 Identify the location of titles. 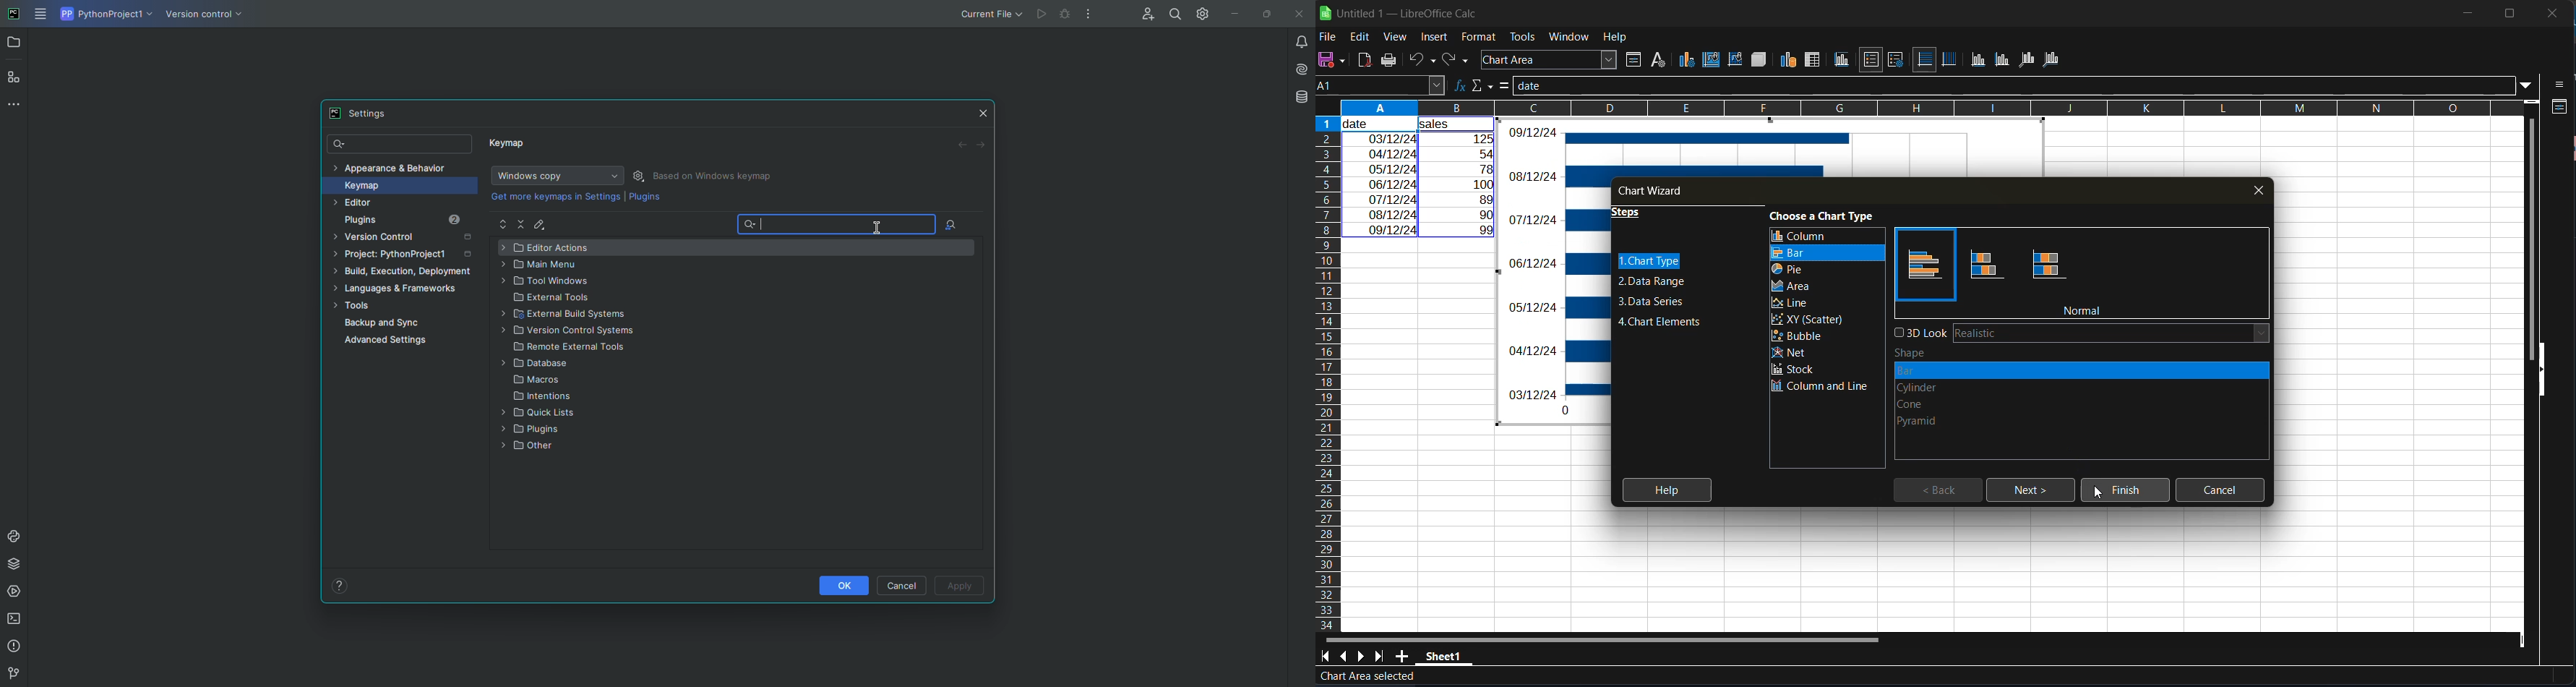
(1844, 61).